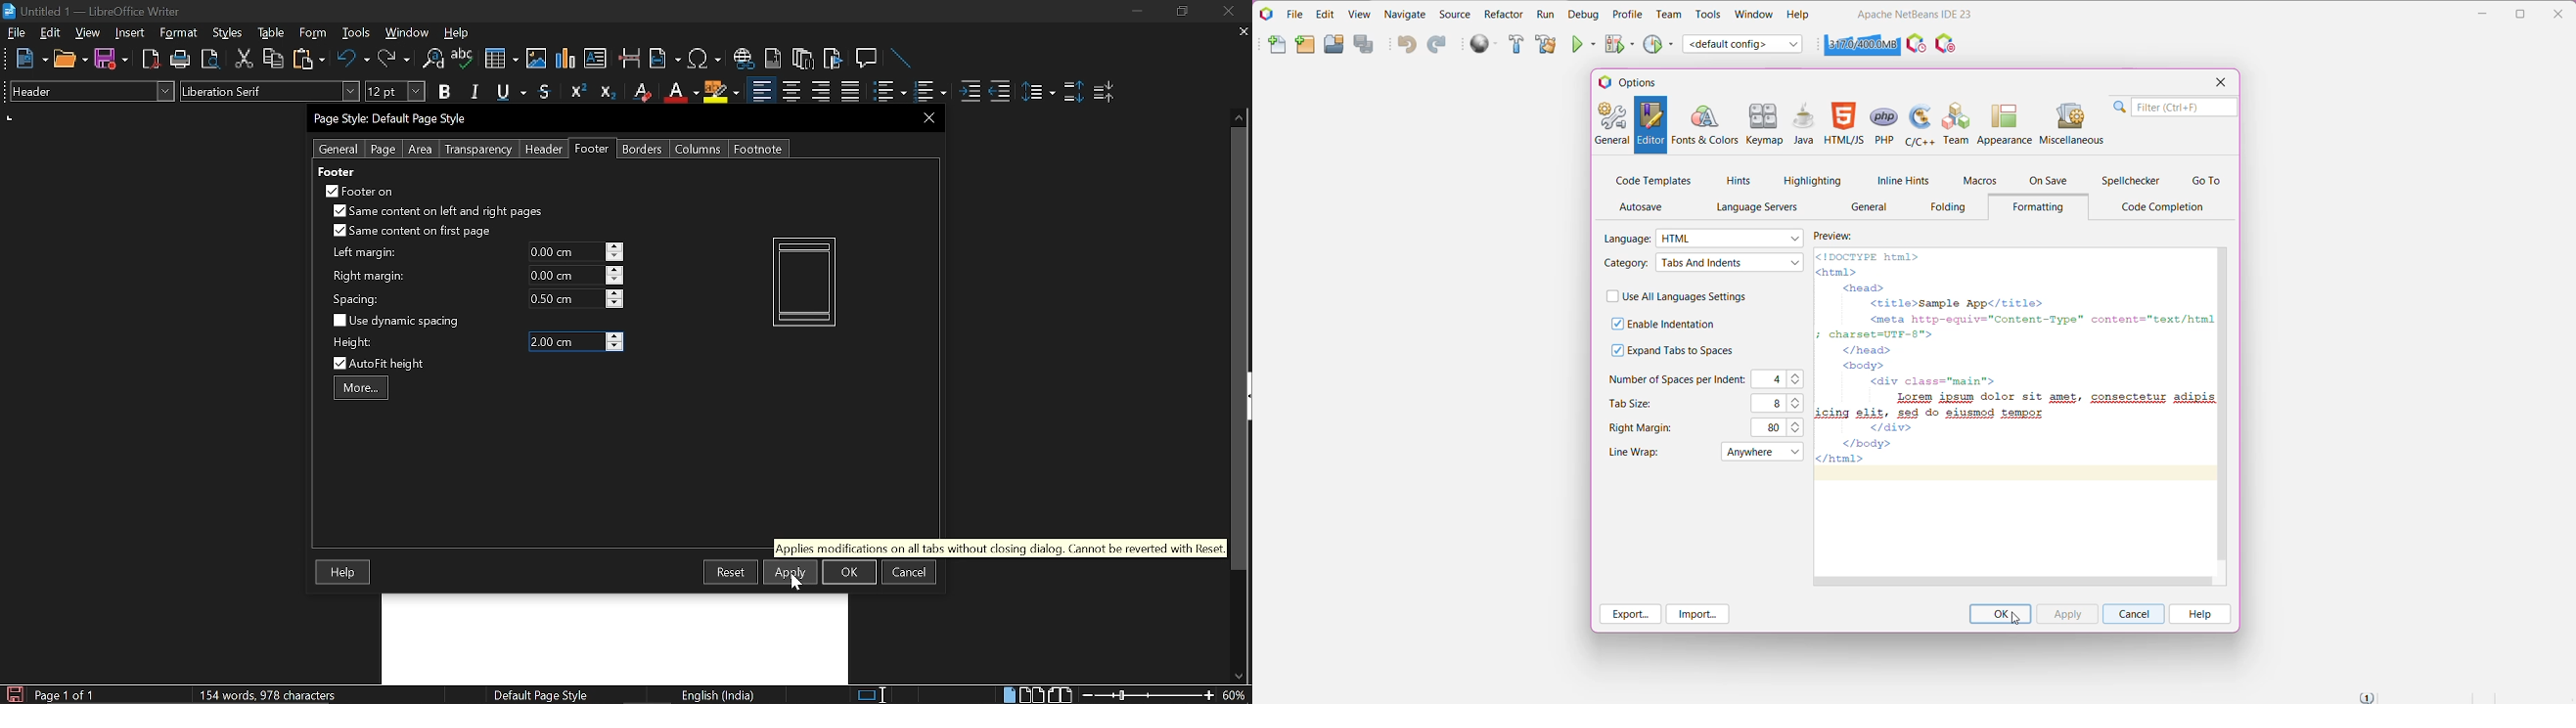 The height and width of the screenshot is (728, 2576). What do you see at coordinates (876, 695) in the screenshot?
I see `Standard seleciton` at bounding box center [876, 695].